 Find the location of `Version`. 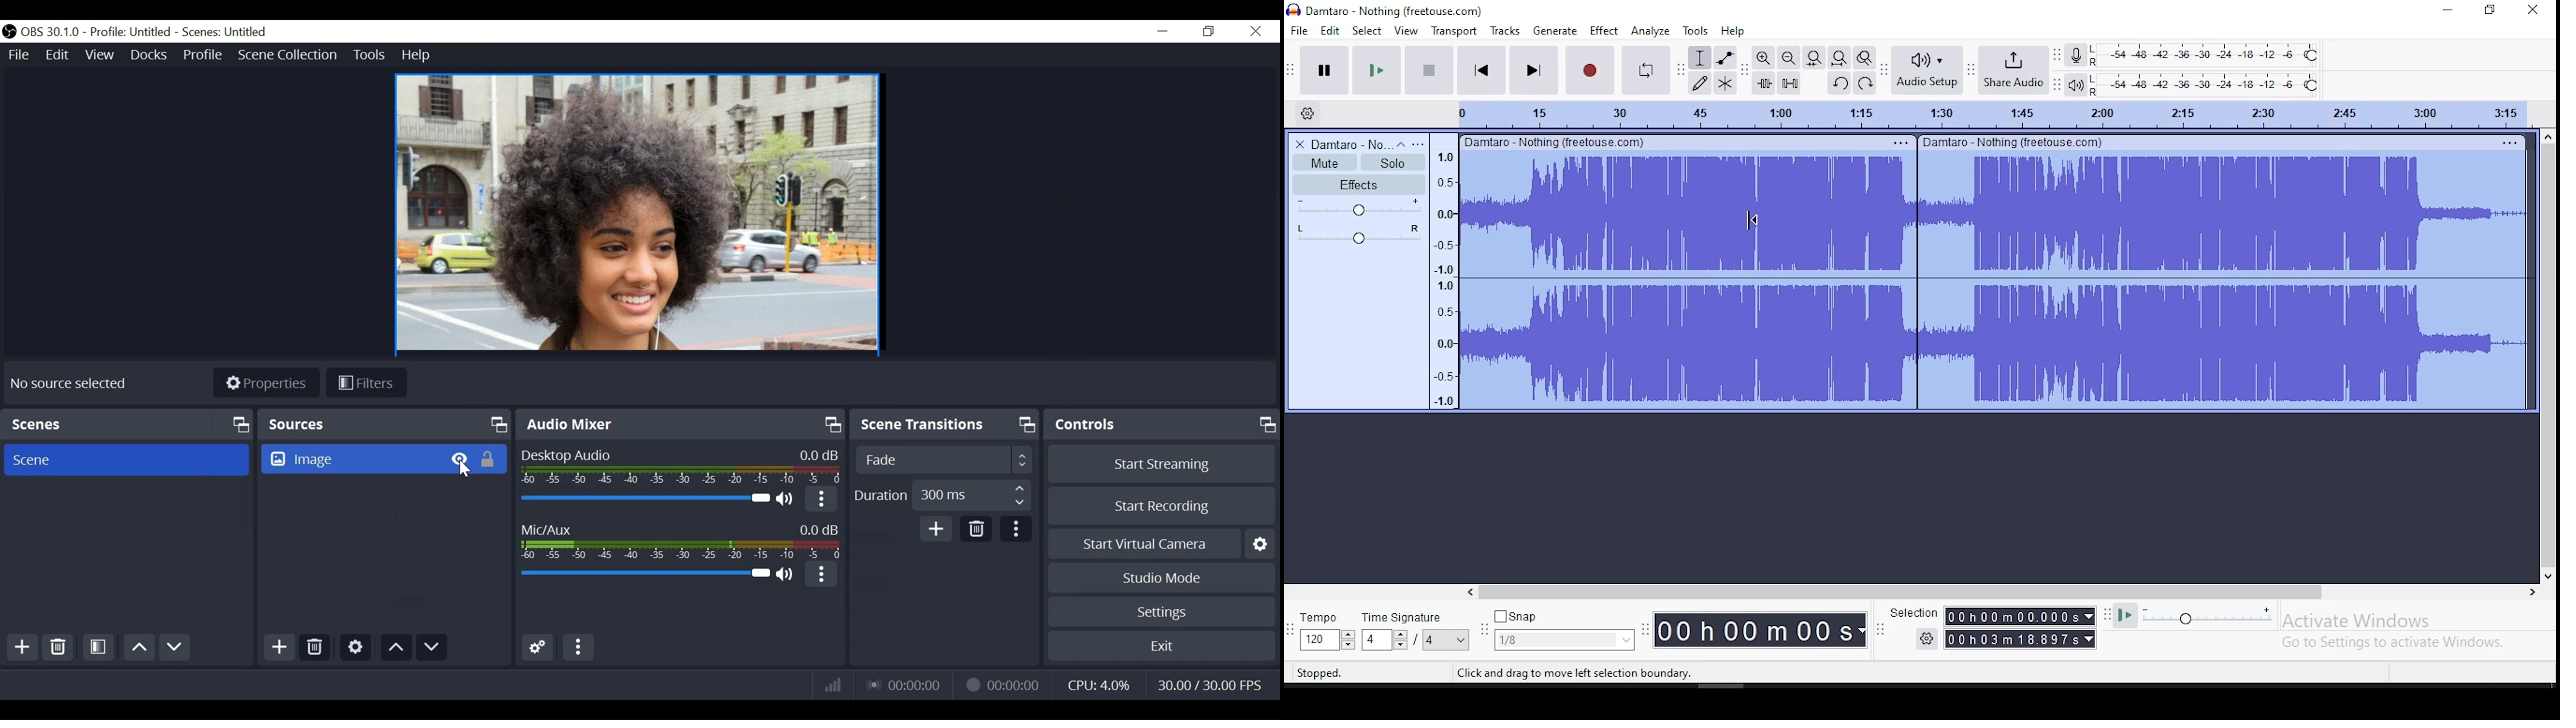

Version is located at coordinates (50, 31).